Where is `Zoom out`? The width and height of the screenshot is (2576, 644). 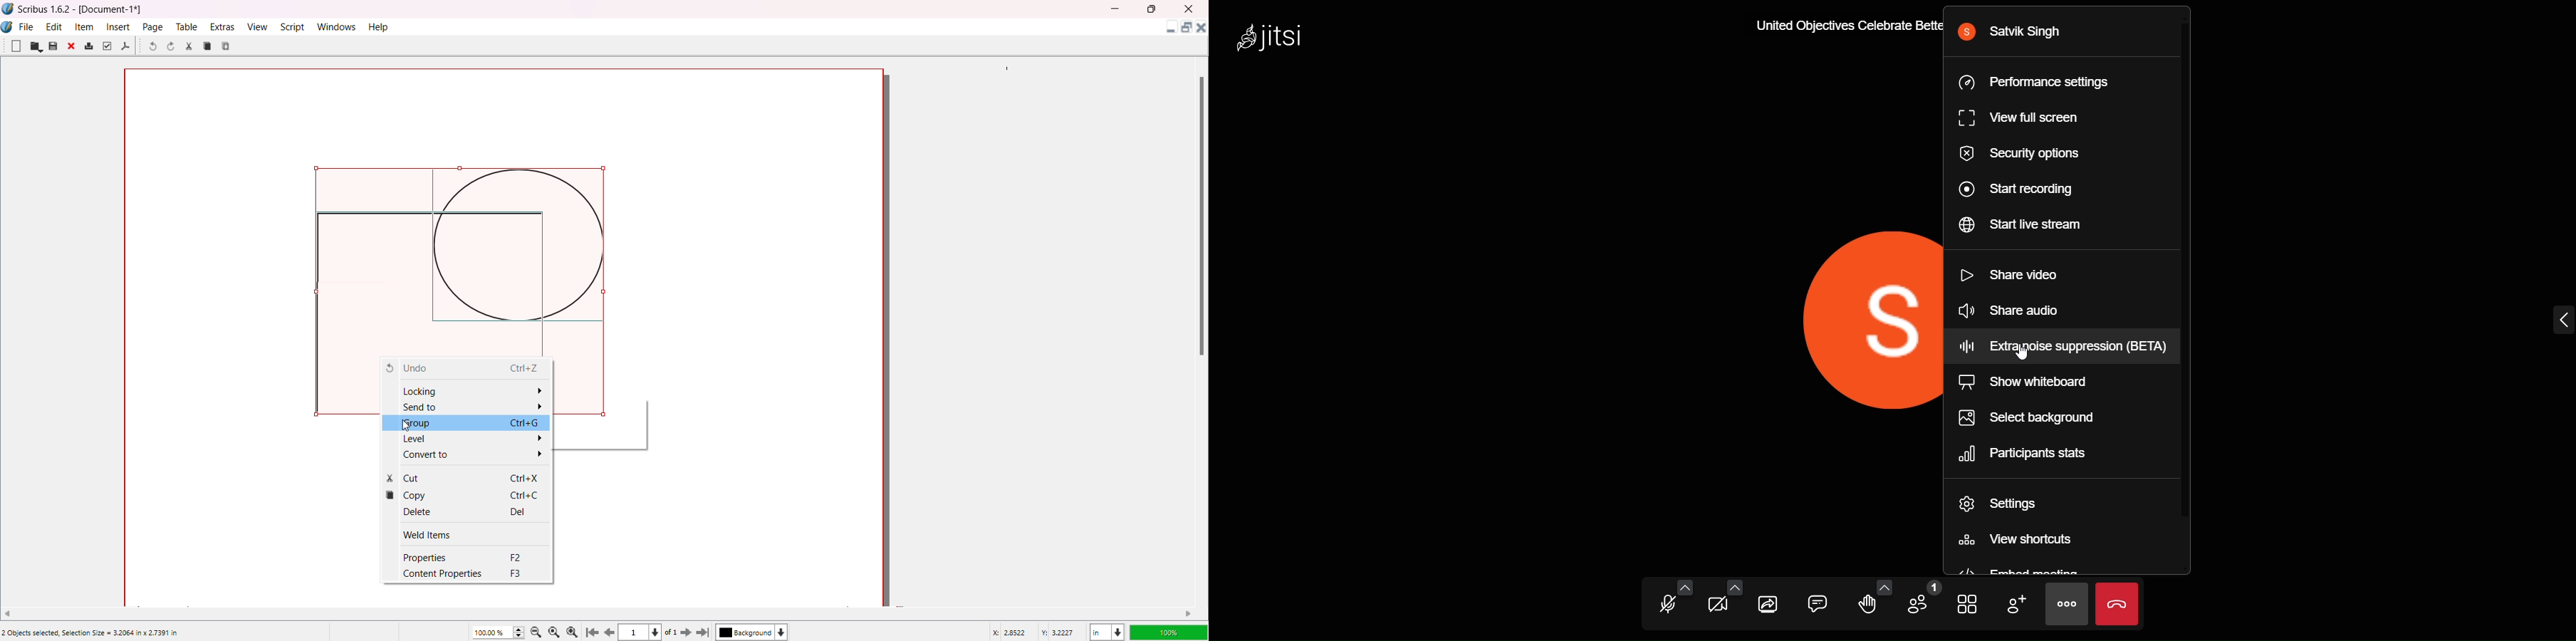
Zoom out is located at coordinates (538, 632).